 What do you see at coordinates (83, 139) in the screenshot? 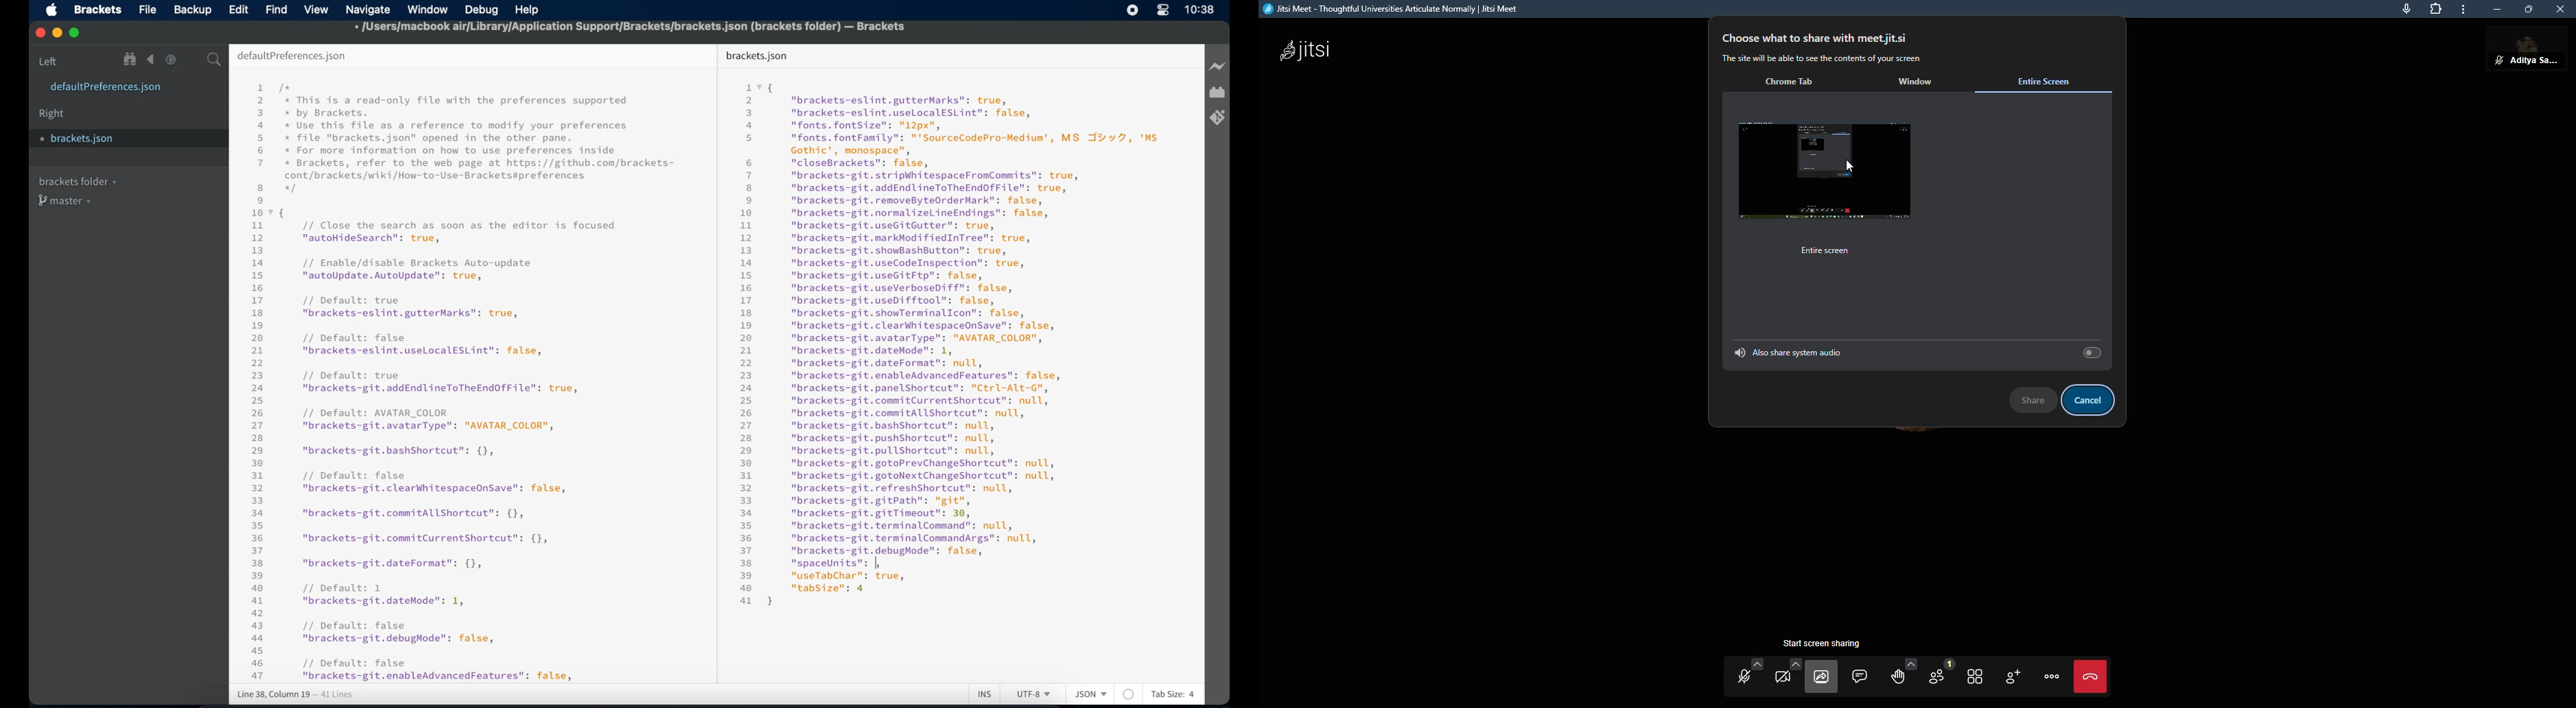
I see `brackets.json` at bounding box center [83, 139].